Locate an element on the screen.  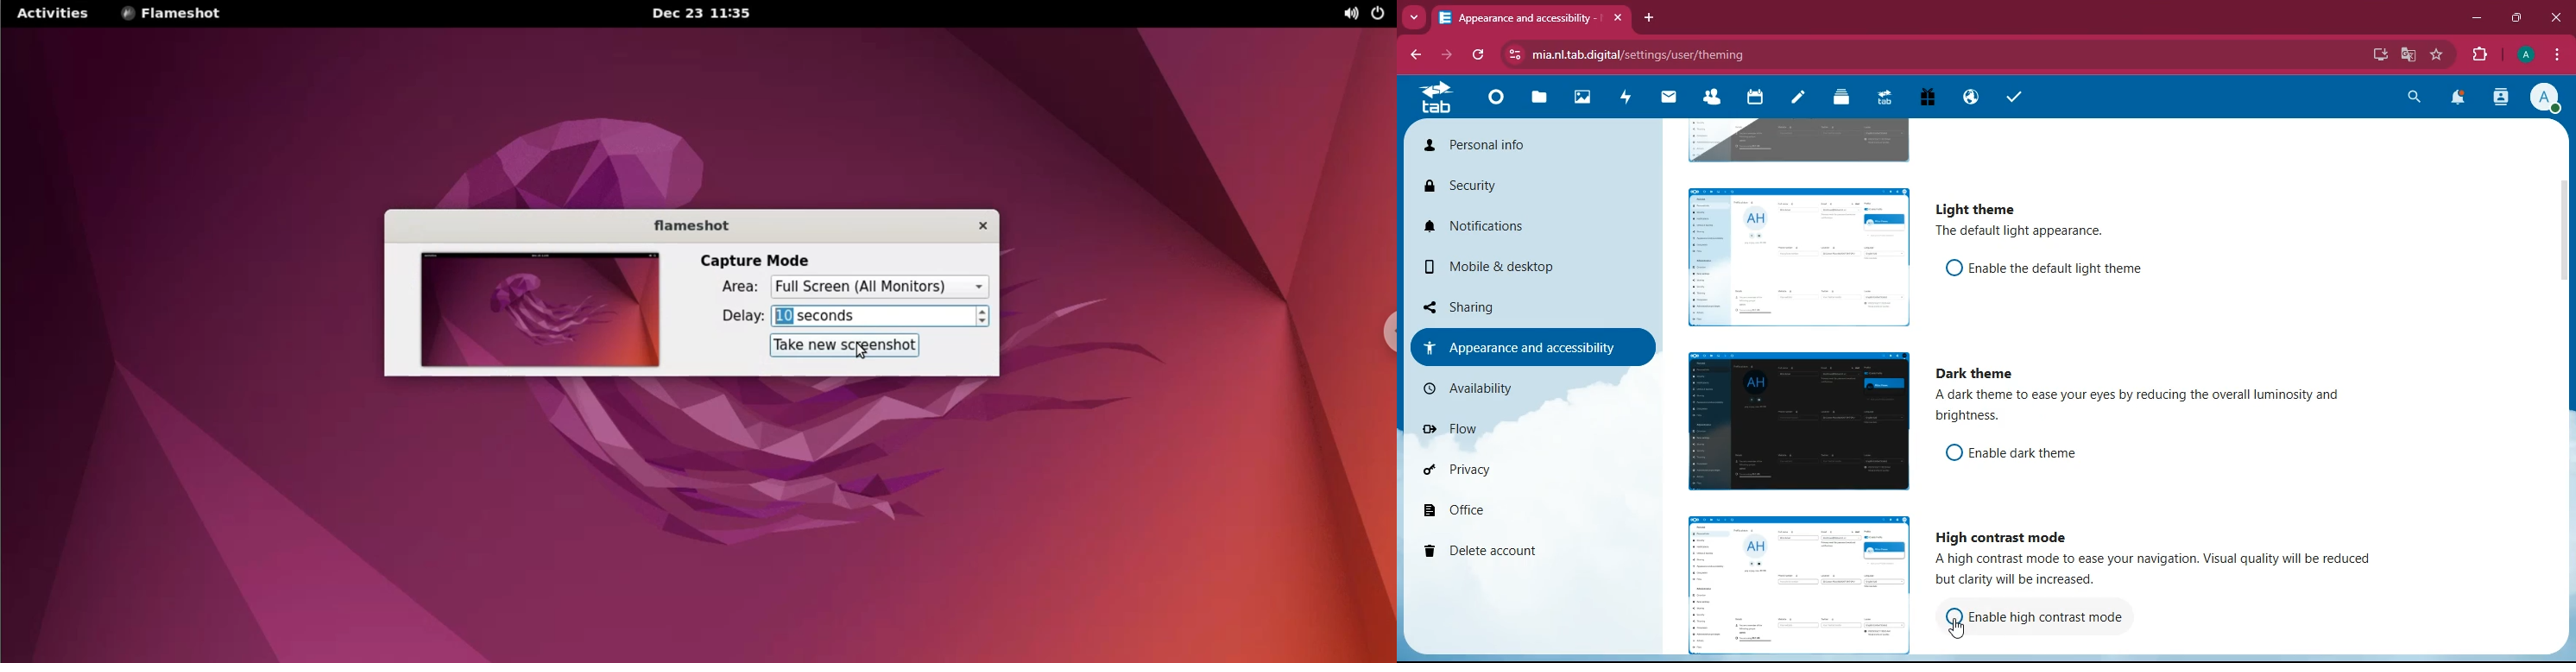
mobile is located at coordinates (1498, 267).